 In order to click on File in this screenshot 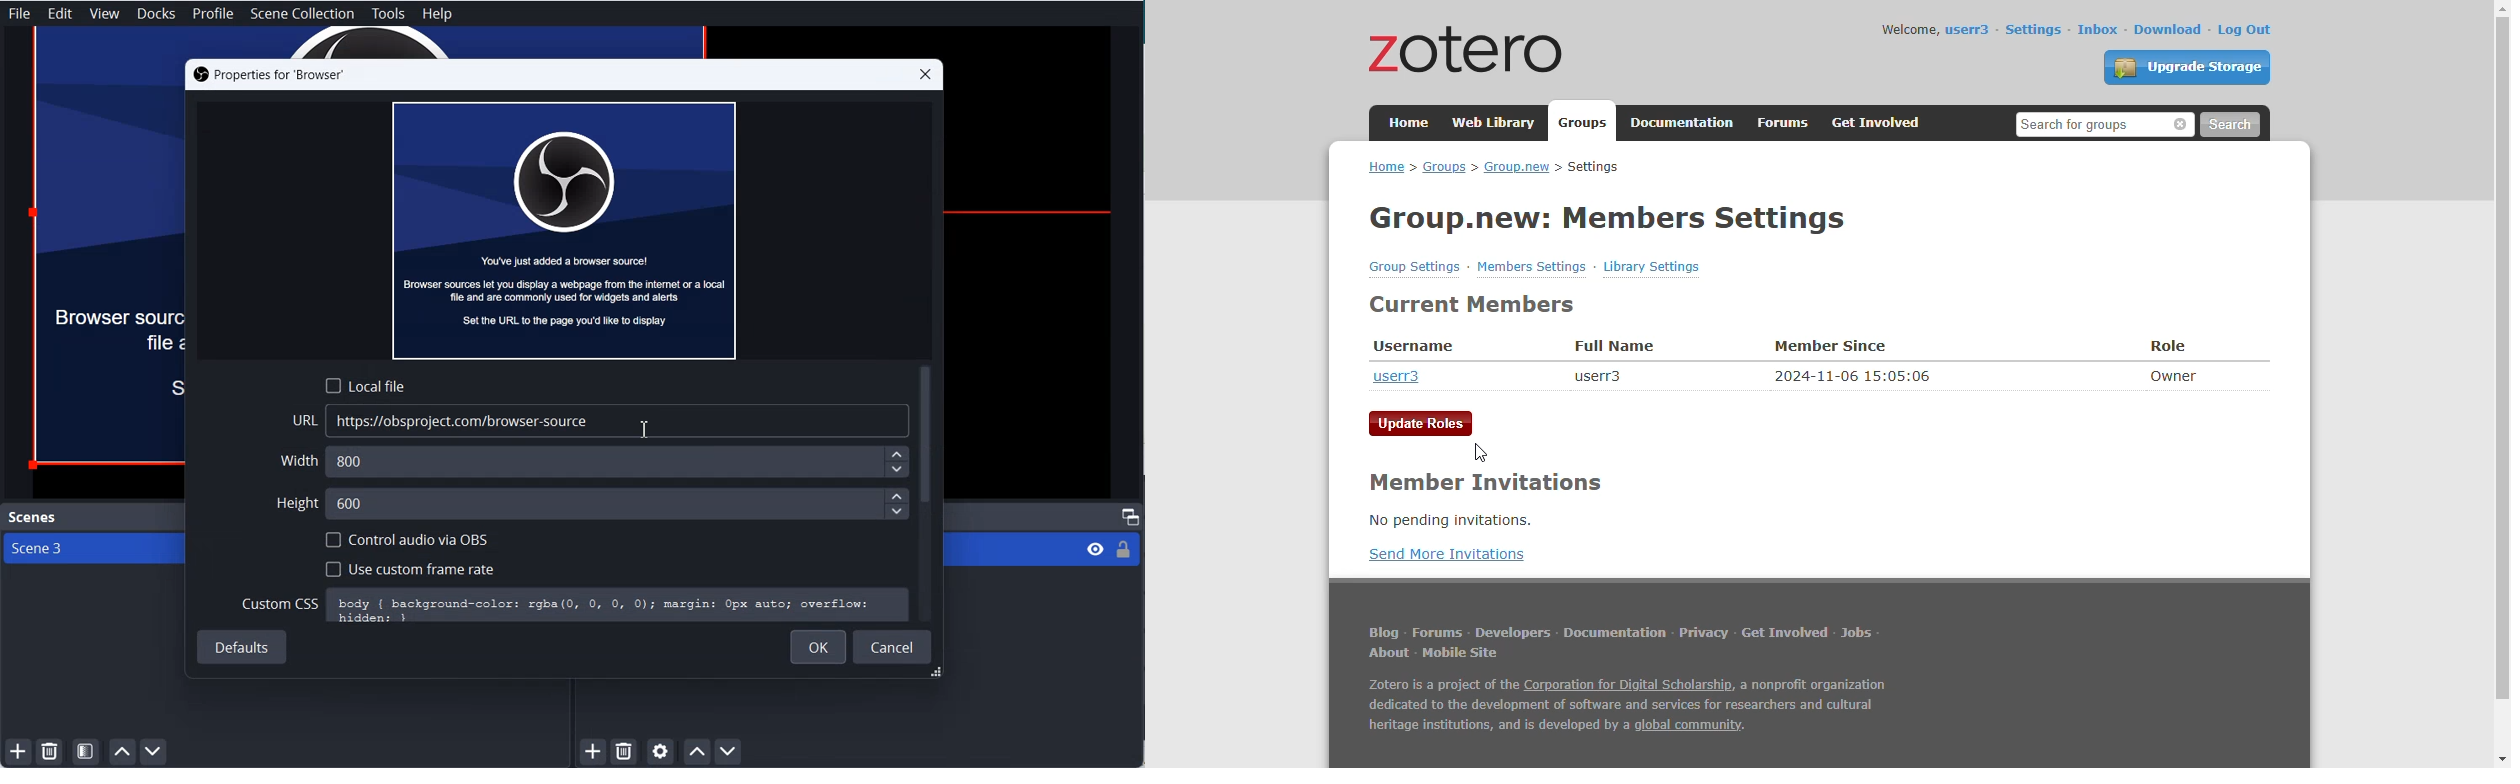, I will do `click(19, 13)`.